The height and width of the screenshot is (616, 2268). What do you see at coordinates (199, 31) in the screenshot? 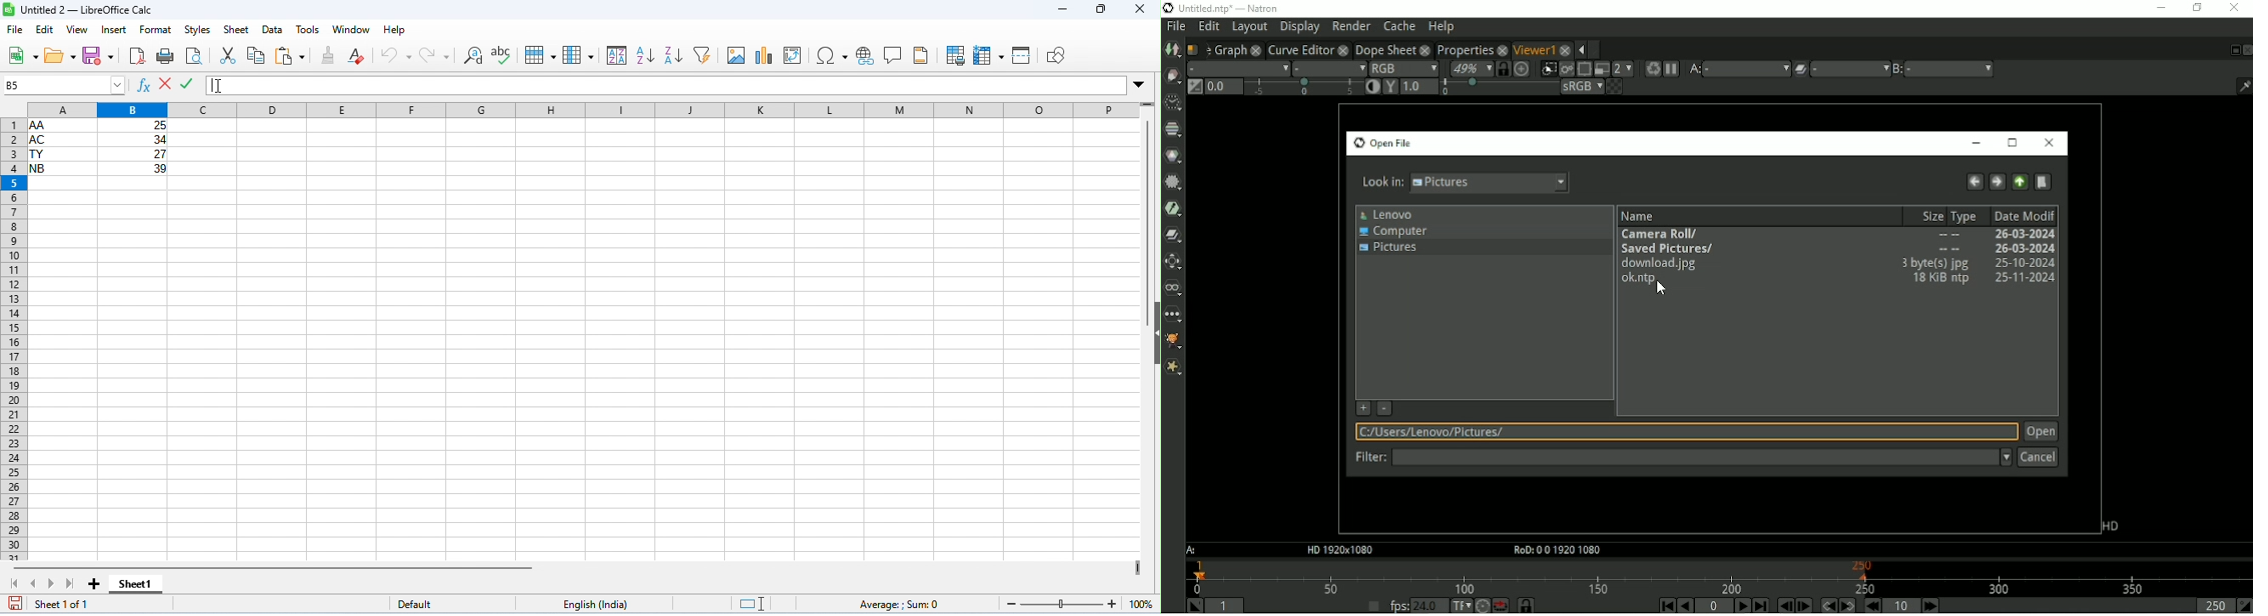
I see `styles` at bounding box center [199, 31].